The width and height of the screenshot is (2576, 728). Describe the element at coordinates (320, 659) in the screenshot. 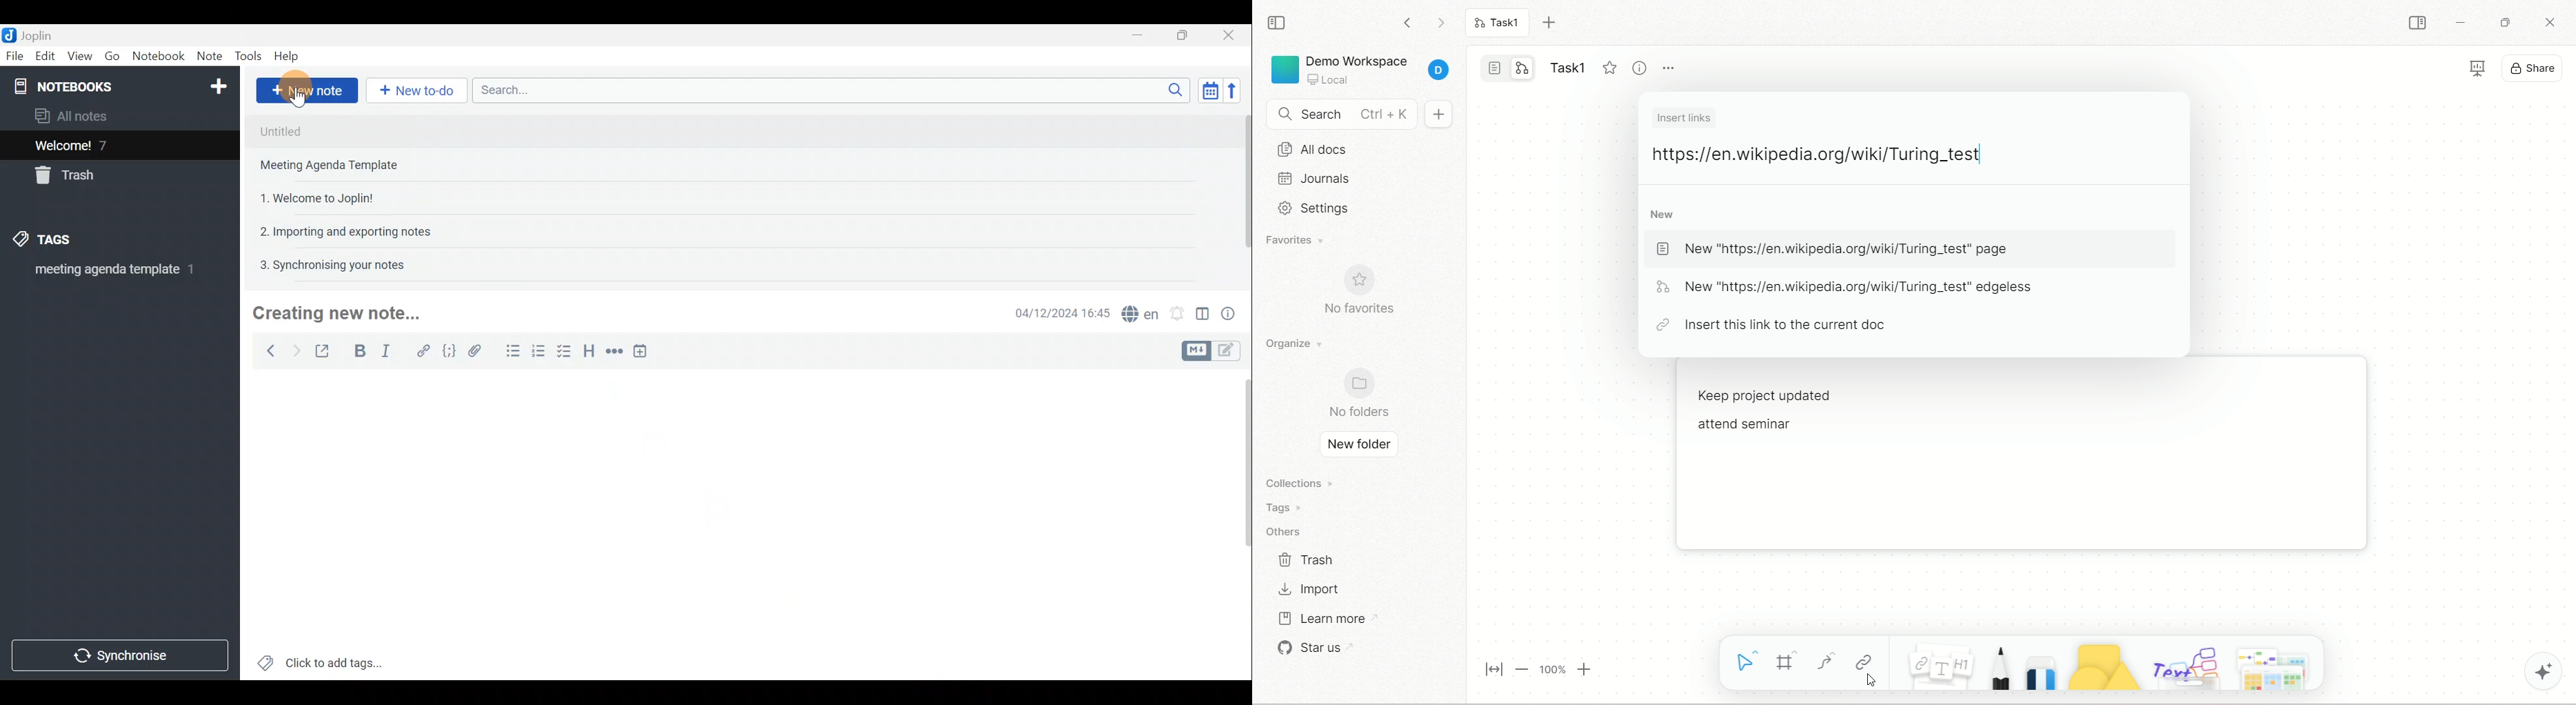

I see `Click to add tags` at that location.